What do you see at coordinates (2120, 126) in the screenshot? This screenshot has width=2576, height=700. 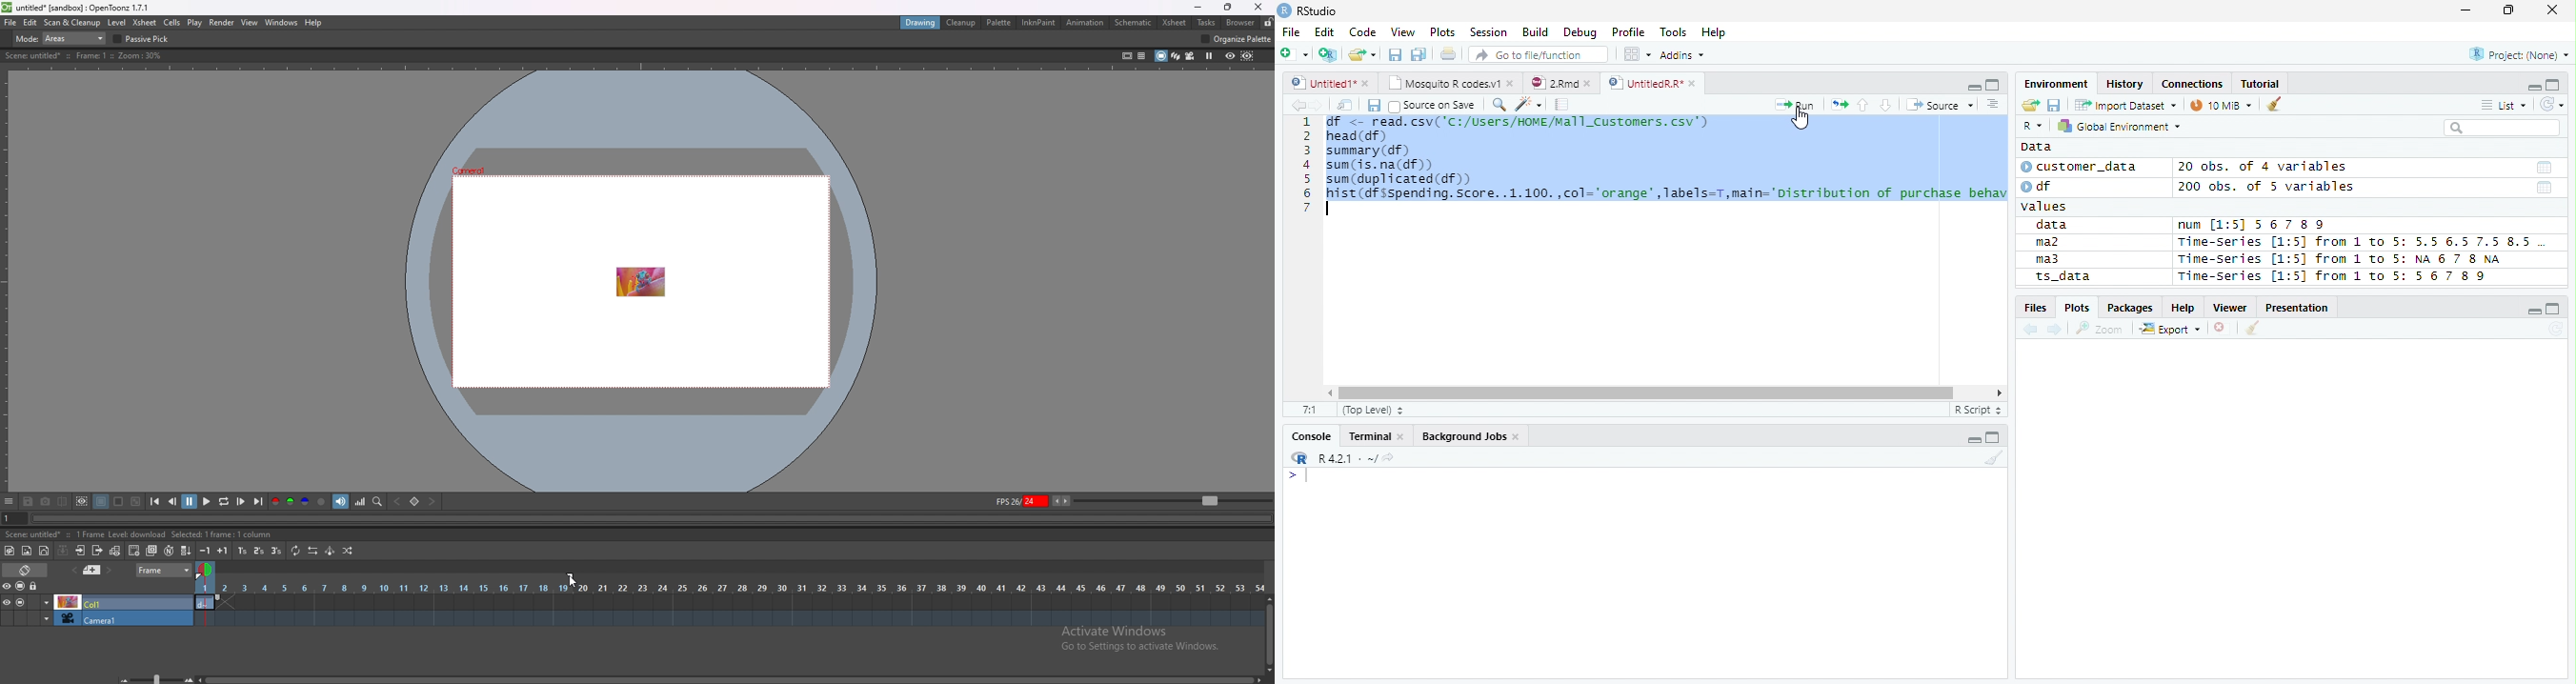 I see `Global Environment` at bounding box center [2120, 126].